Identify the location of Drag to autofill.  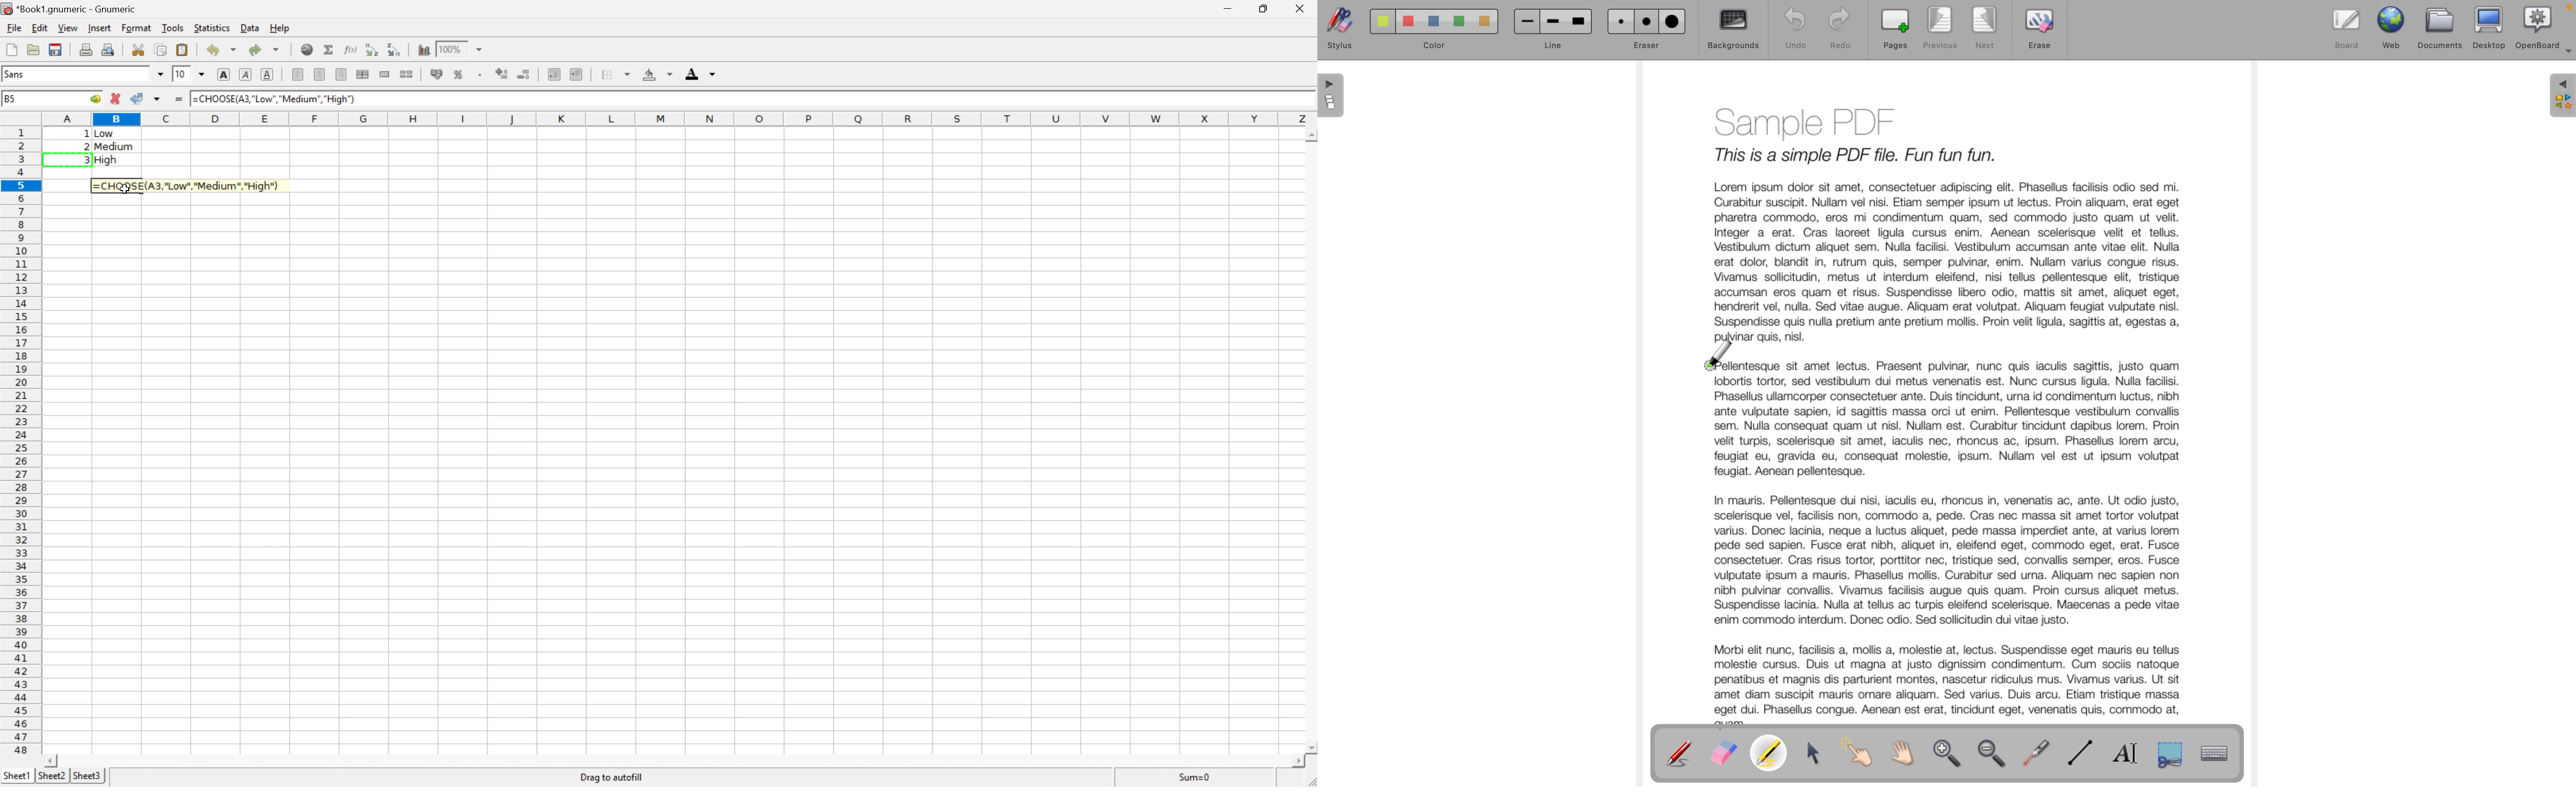
(613, 777).